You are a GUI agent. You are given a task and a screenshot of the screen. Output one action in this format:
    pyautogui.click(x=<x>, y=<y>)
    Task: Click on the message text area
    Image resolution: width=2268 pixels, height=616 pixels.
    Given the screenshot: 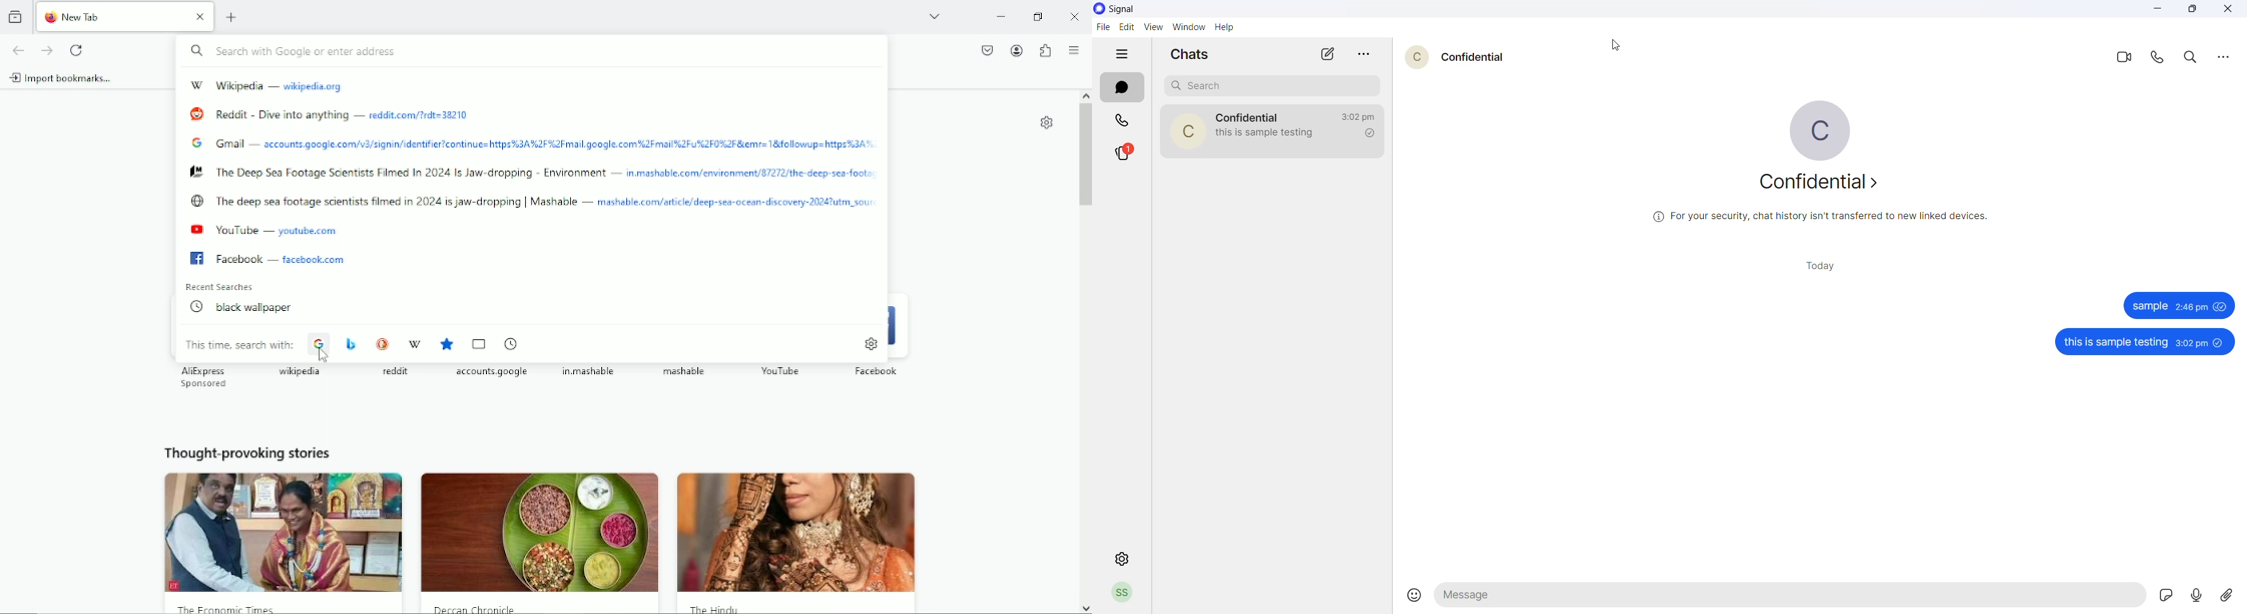 What is the action you would take?
    pyautogui.click(x=1790, y=598)
    